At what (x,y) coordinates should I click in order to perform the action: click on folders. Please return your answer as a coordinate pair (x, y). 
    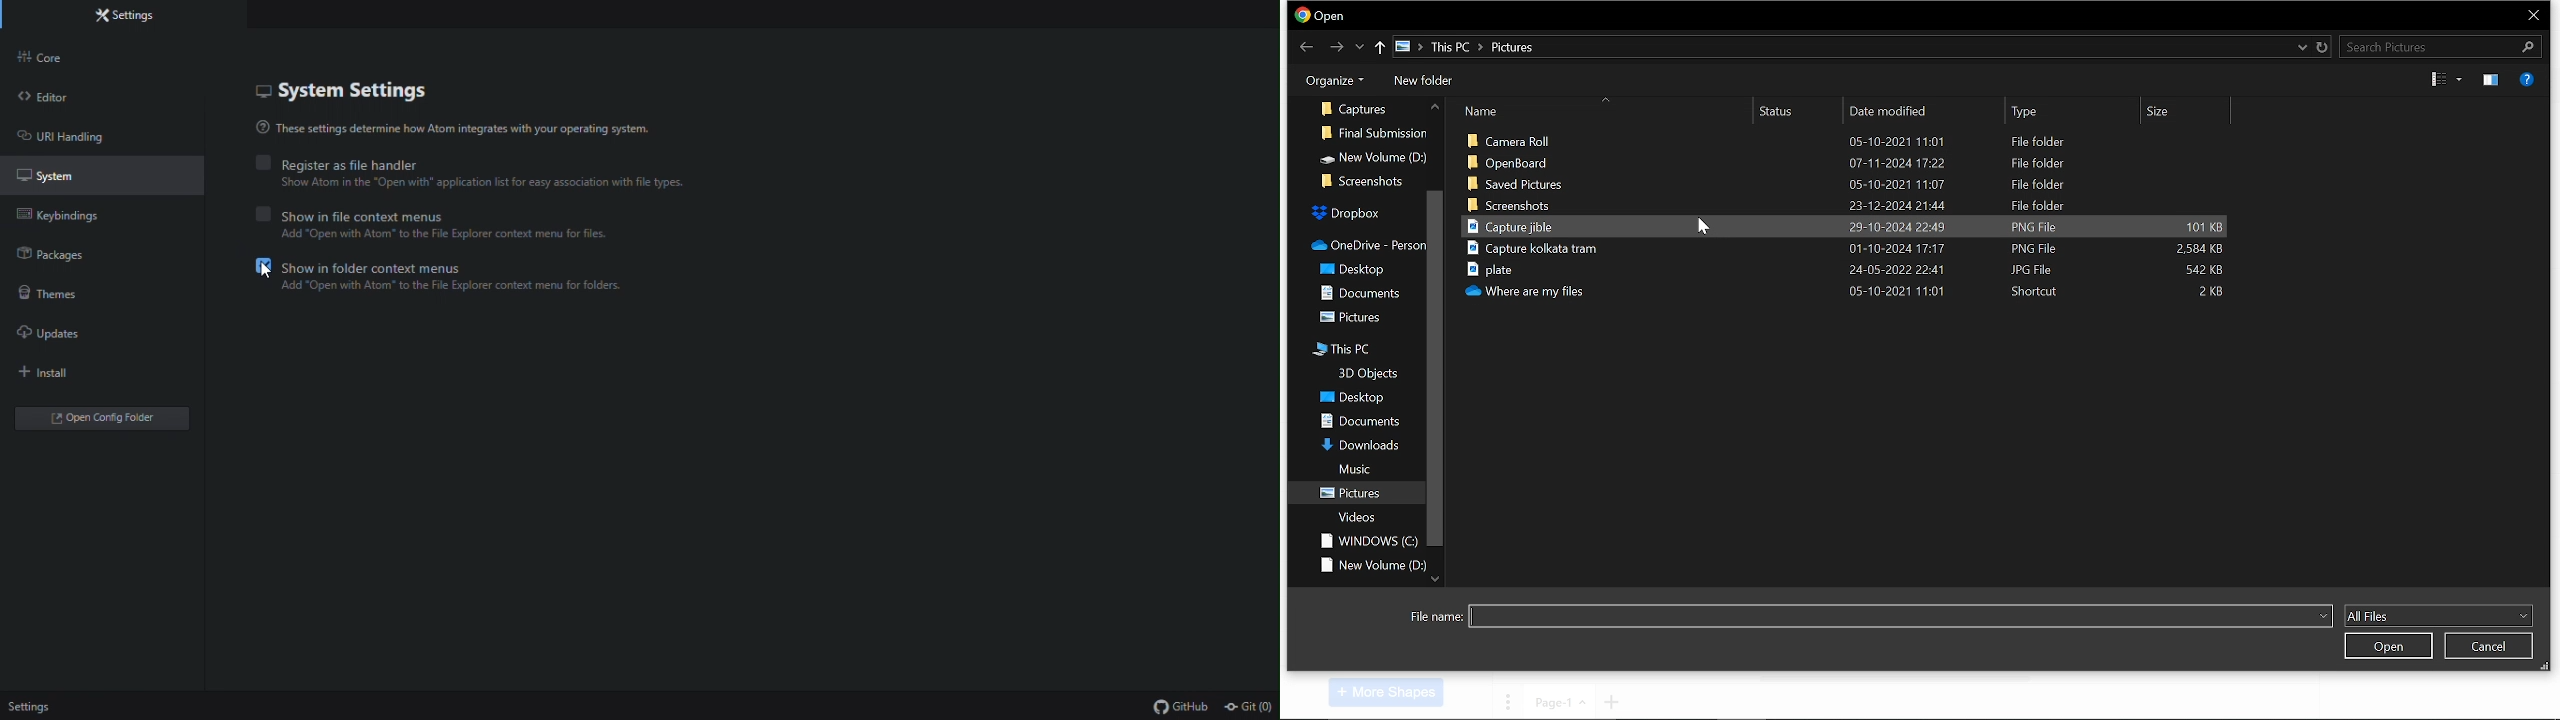
    Looking at the image, I should click on (1354, 470).